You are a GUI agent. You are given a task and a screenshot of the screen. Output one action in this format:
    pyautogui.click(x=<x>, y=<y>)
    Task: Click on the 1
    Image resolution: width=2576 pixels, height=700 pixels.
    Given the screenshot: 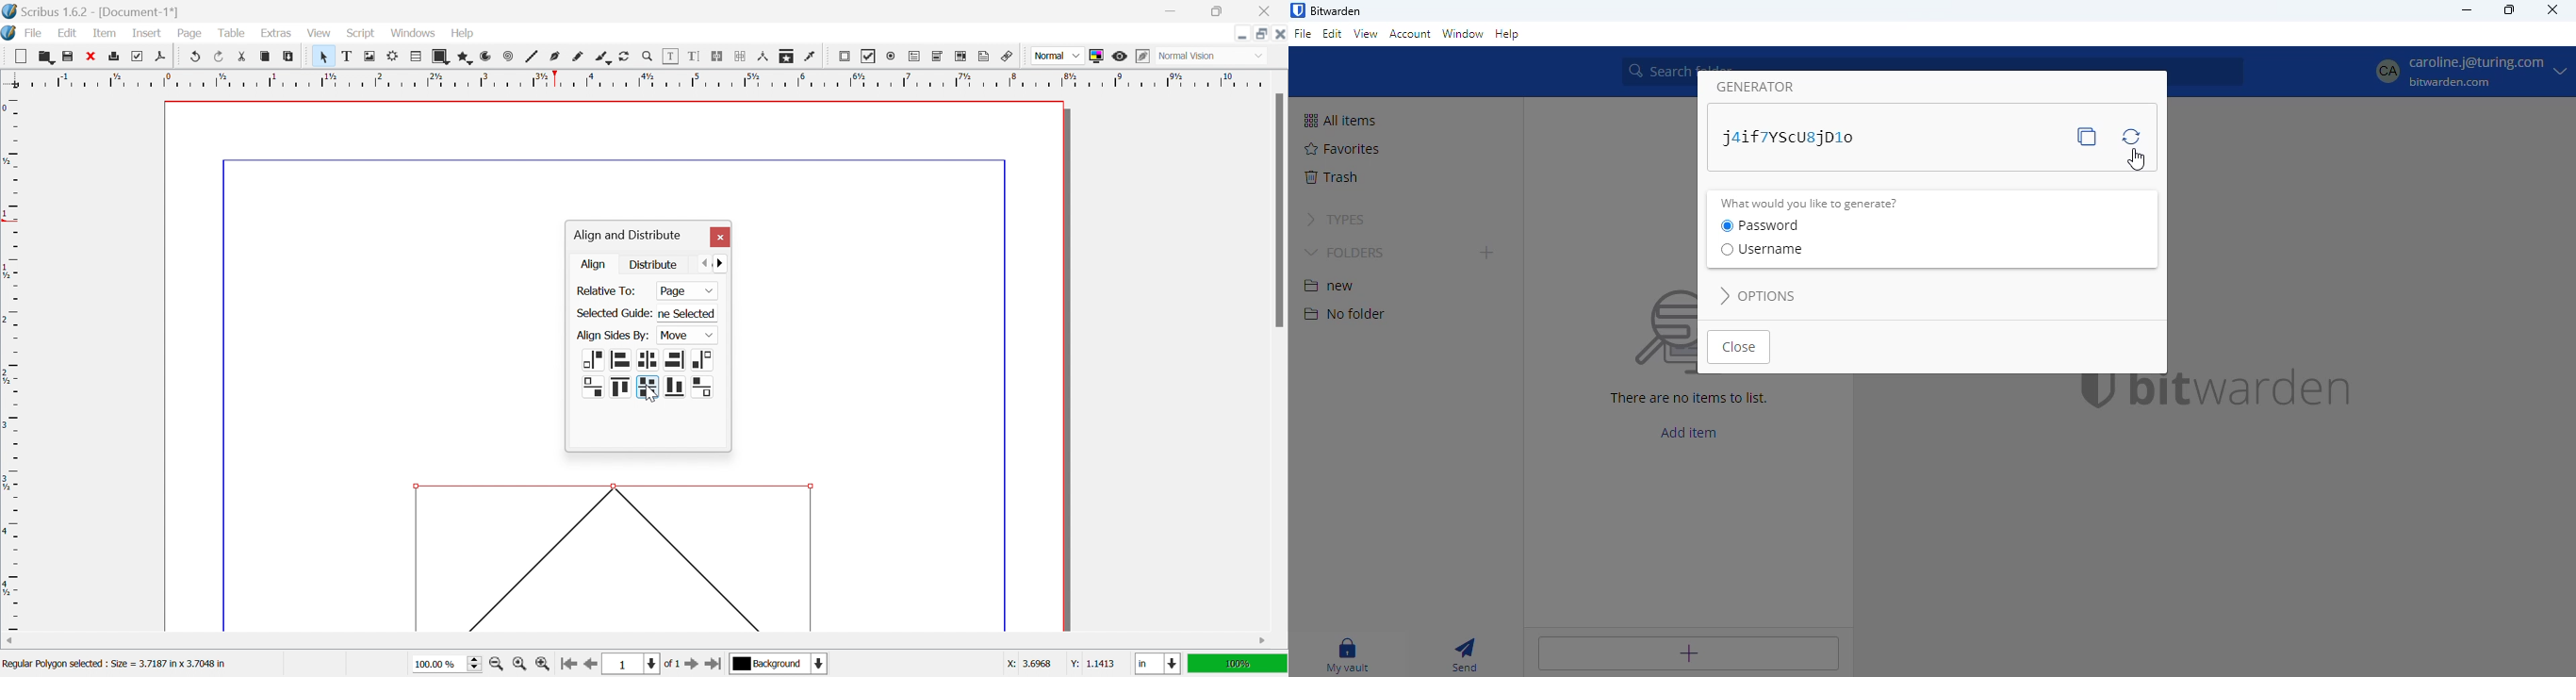 What is the action you would take?
    pyautogui.click(x=629, y=664)
    